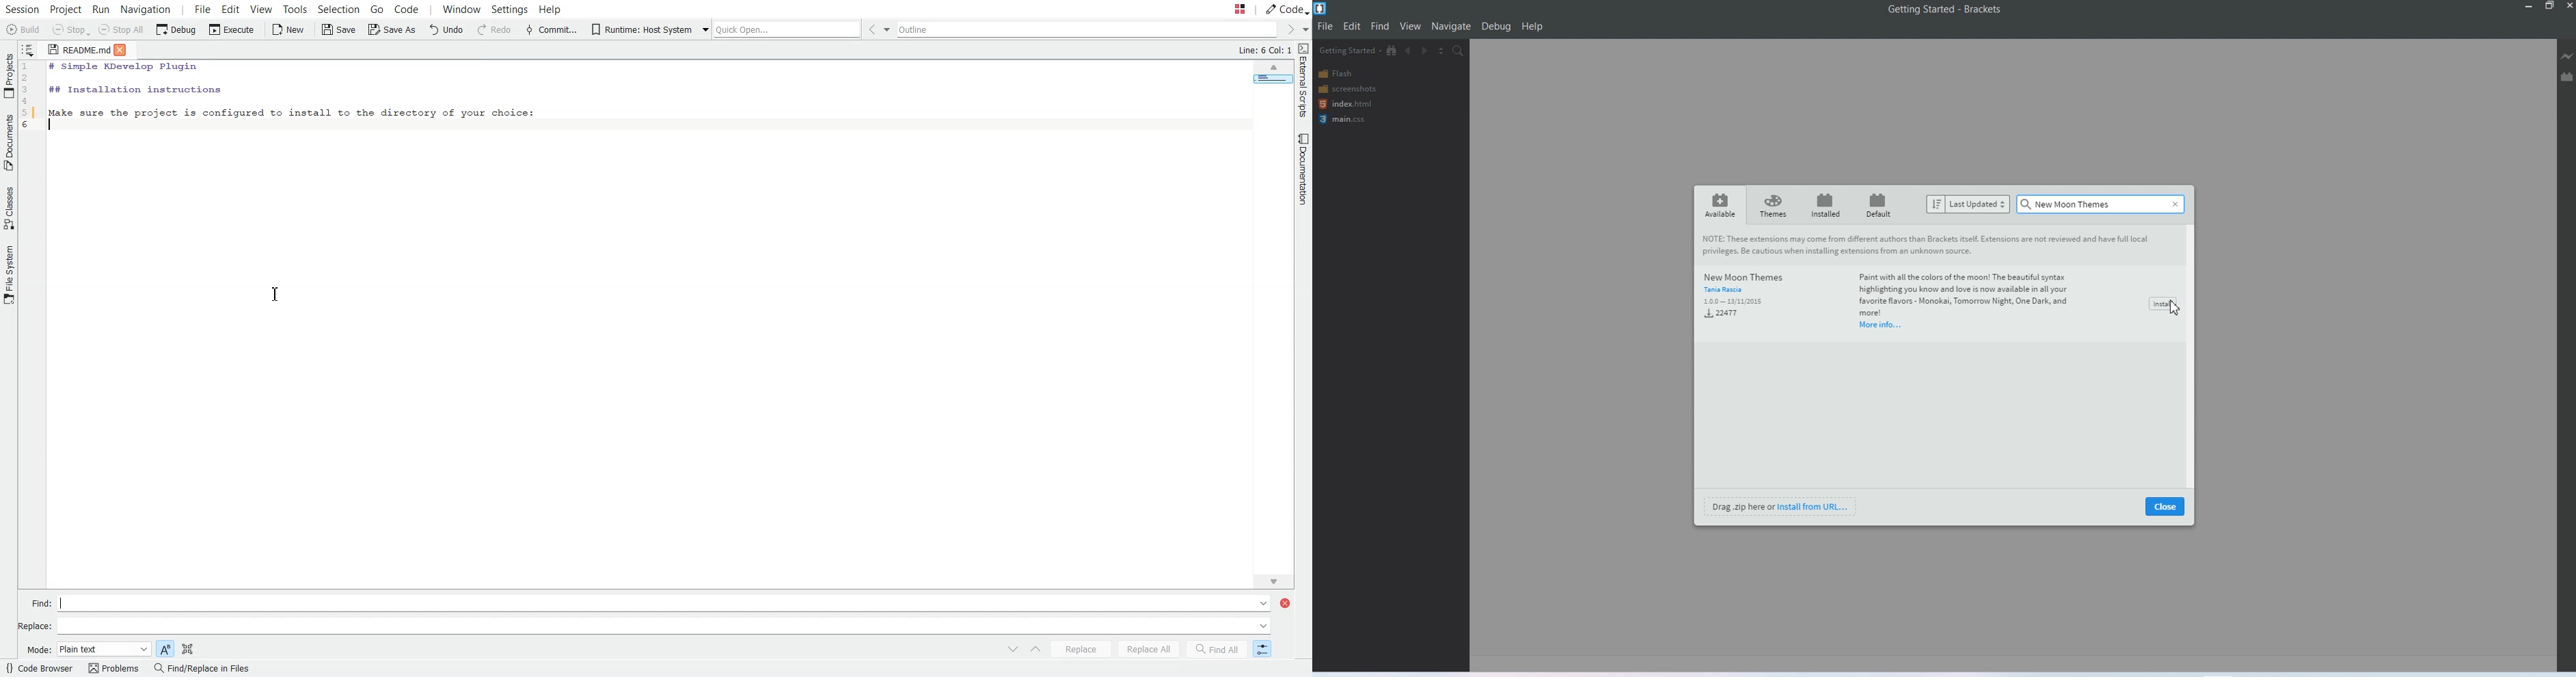 This screenshot has width=2576, height=700. I want to click on close, so click(2164, 506).